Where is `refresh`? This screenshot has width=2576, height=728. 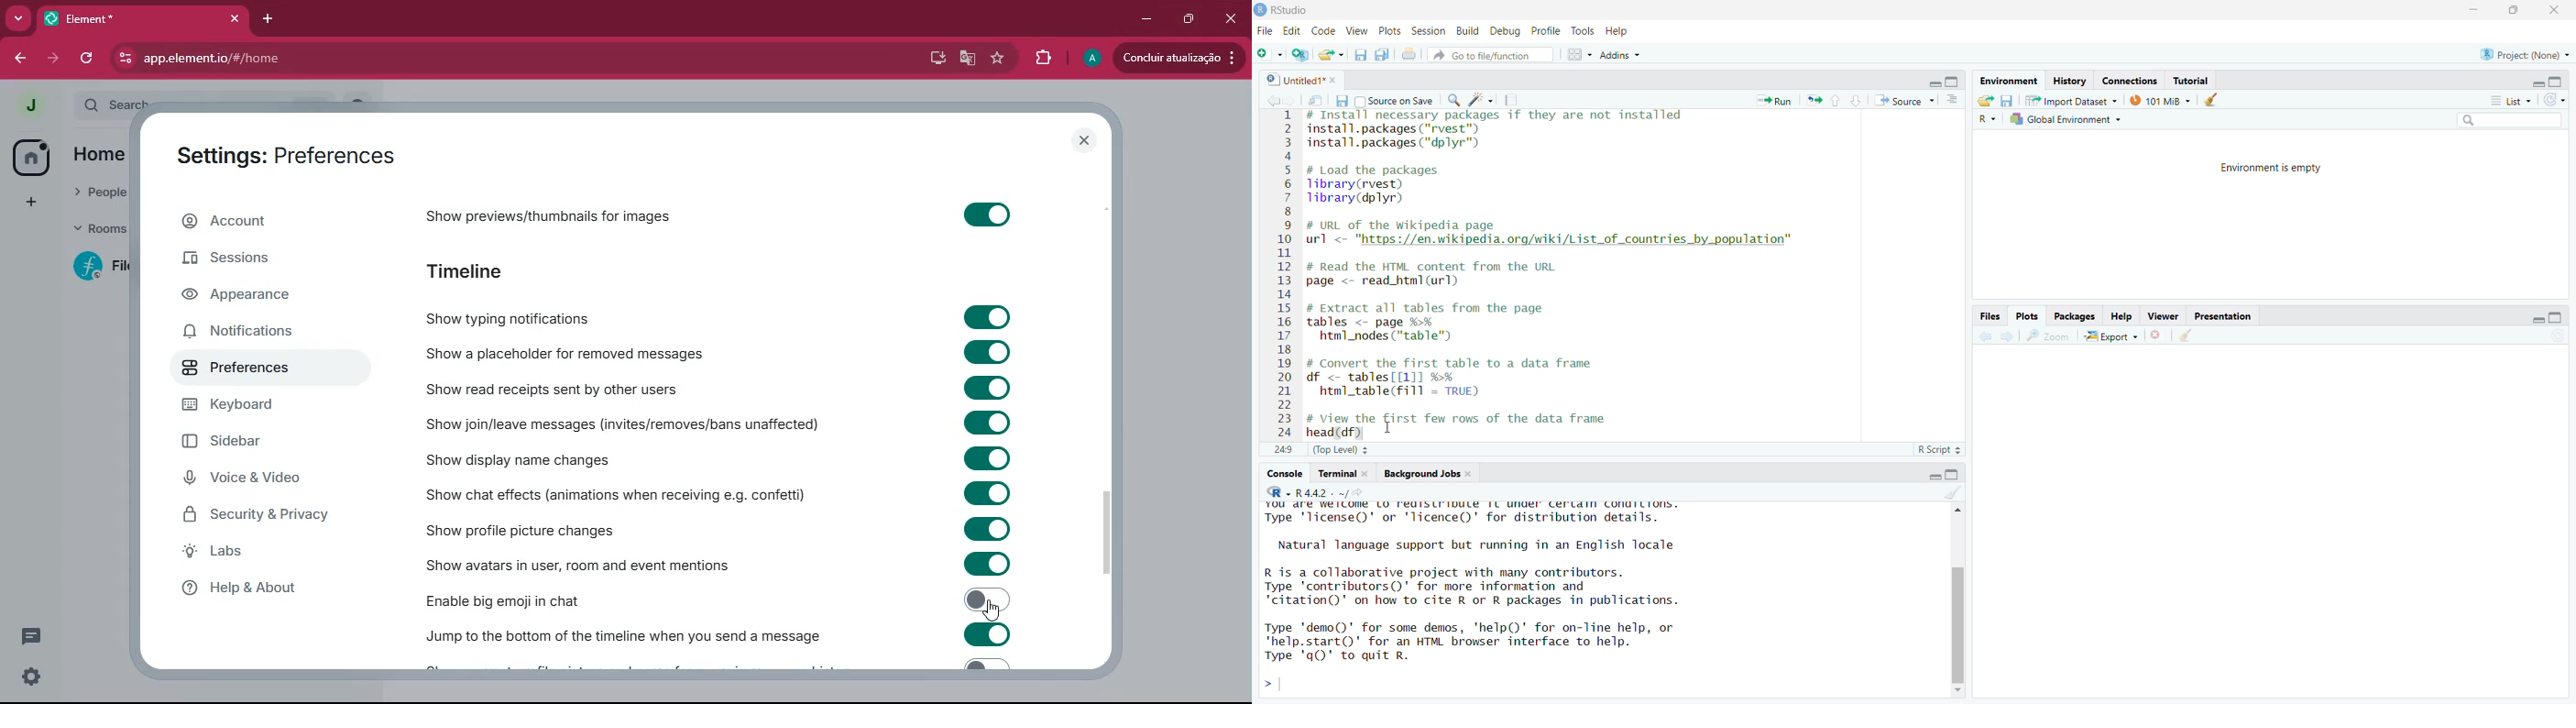
refresh is located at coordinates (2555, 100).